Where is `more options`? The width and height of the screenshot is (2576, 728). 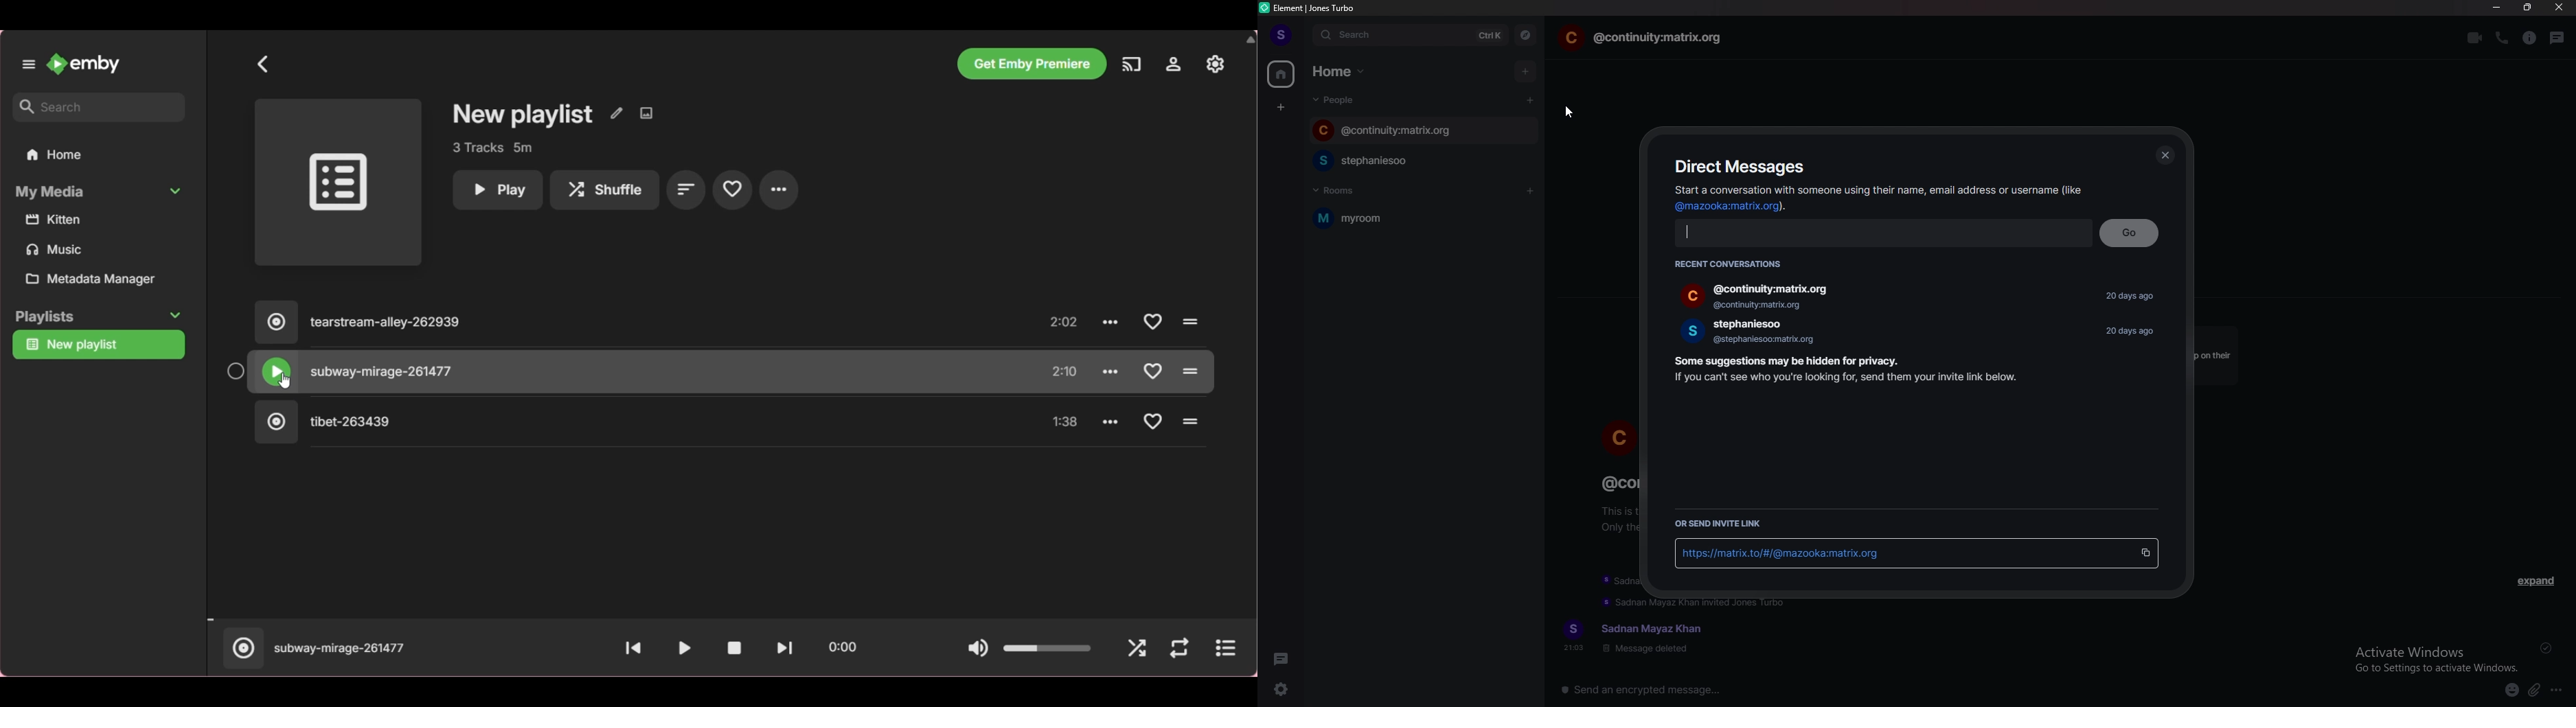
more options is located at coordinates (2557, 691).